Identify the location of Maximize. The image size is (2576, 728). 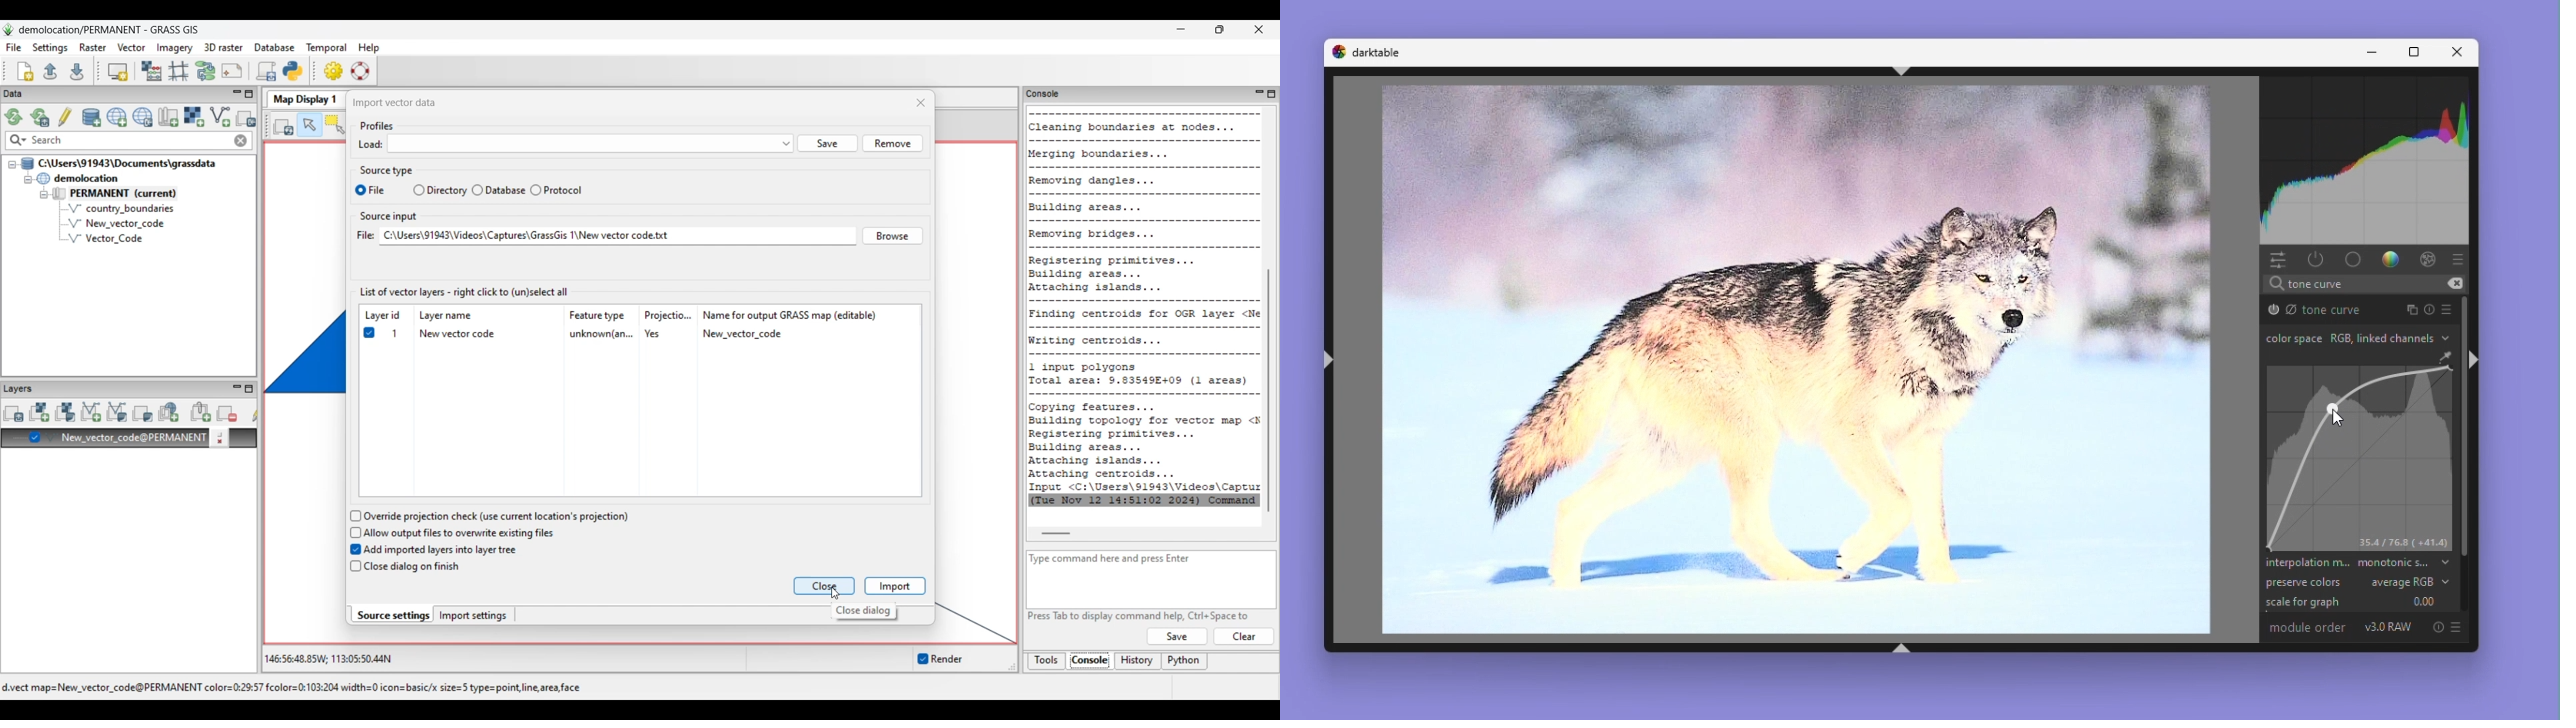
(2415, 52).